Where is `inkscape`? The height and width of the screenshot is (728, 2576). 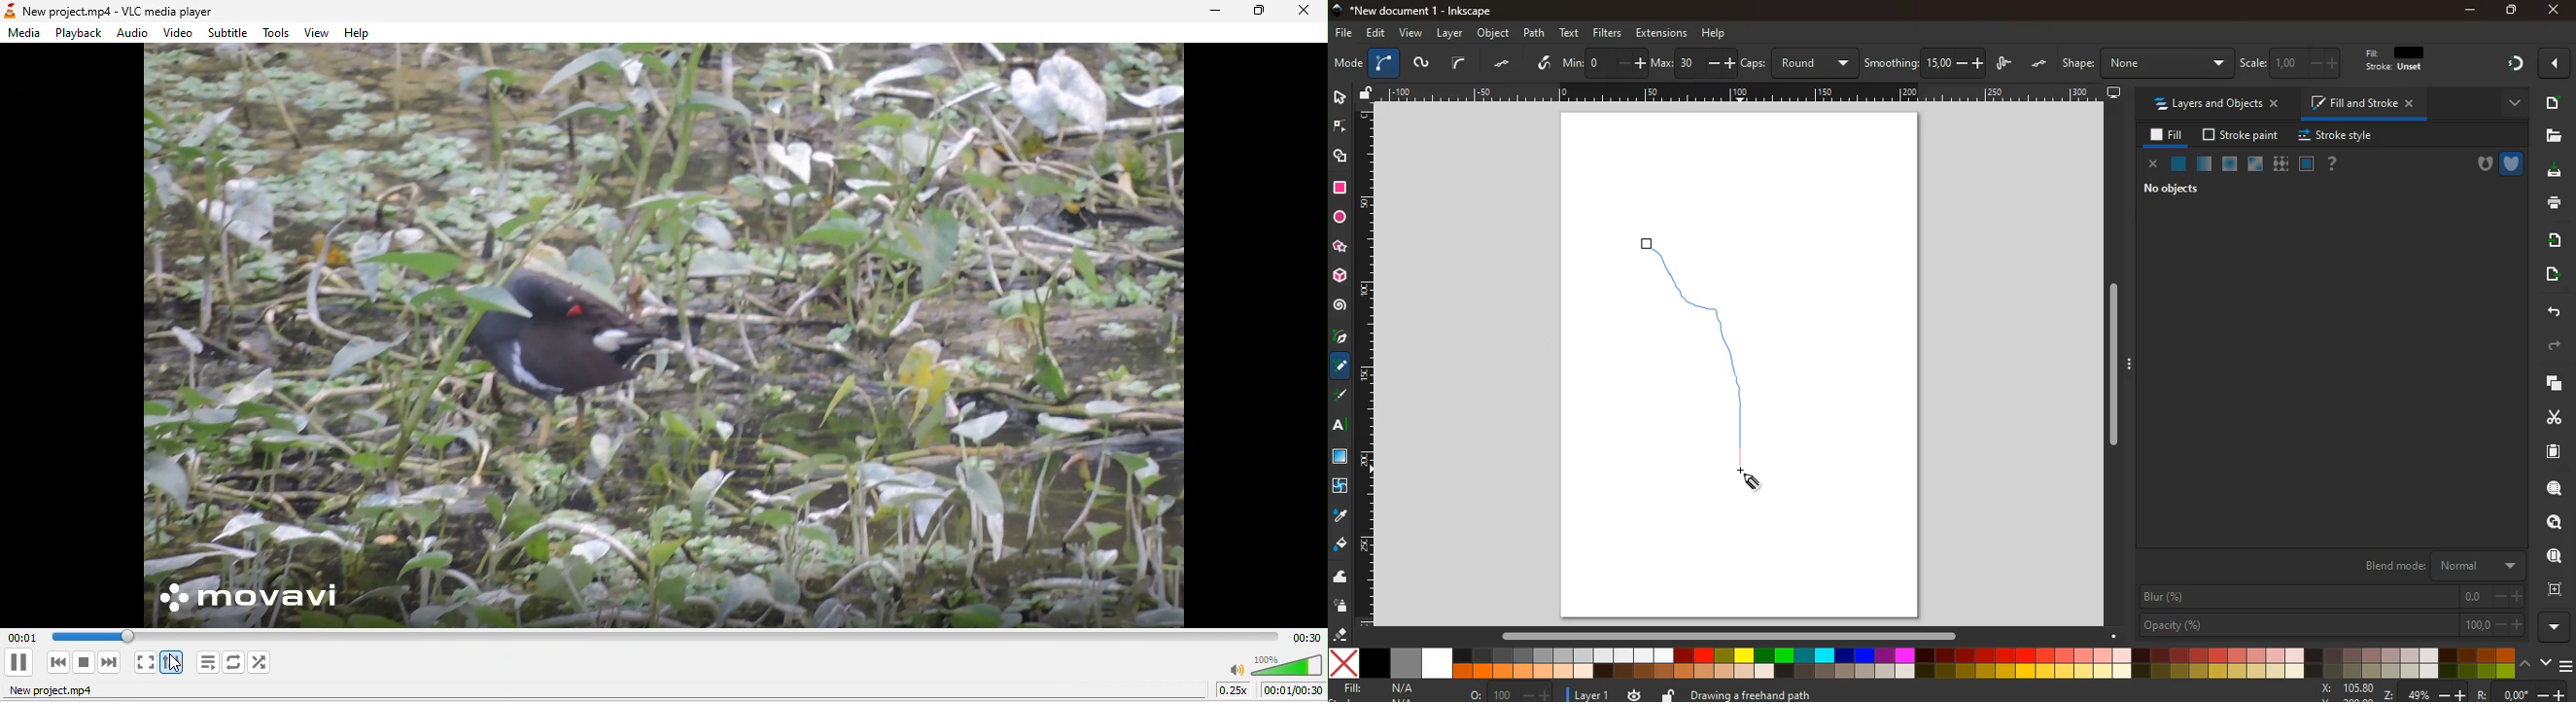 inkscape is located at coordinates (1418, 9).